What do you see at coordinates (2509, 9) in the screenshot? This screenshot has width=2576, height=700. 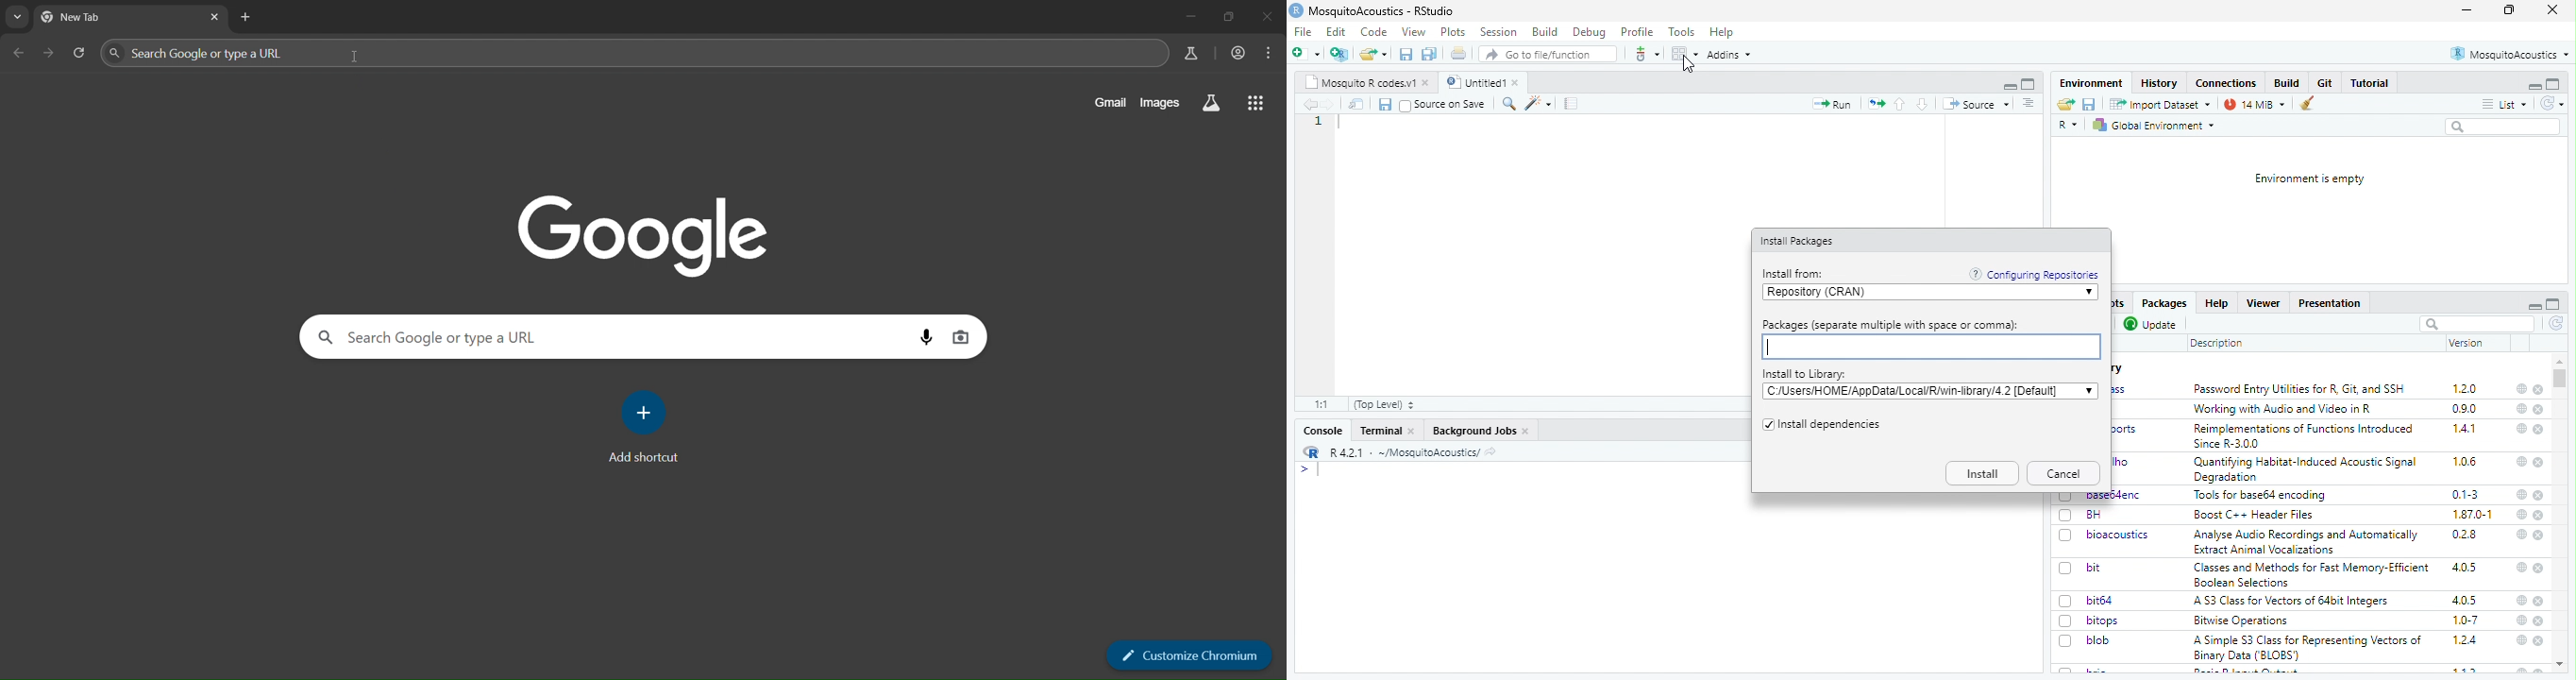 I see `maximise` at bounding box center [2509, 9].